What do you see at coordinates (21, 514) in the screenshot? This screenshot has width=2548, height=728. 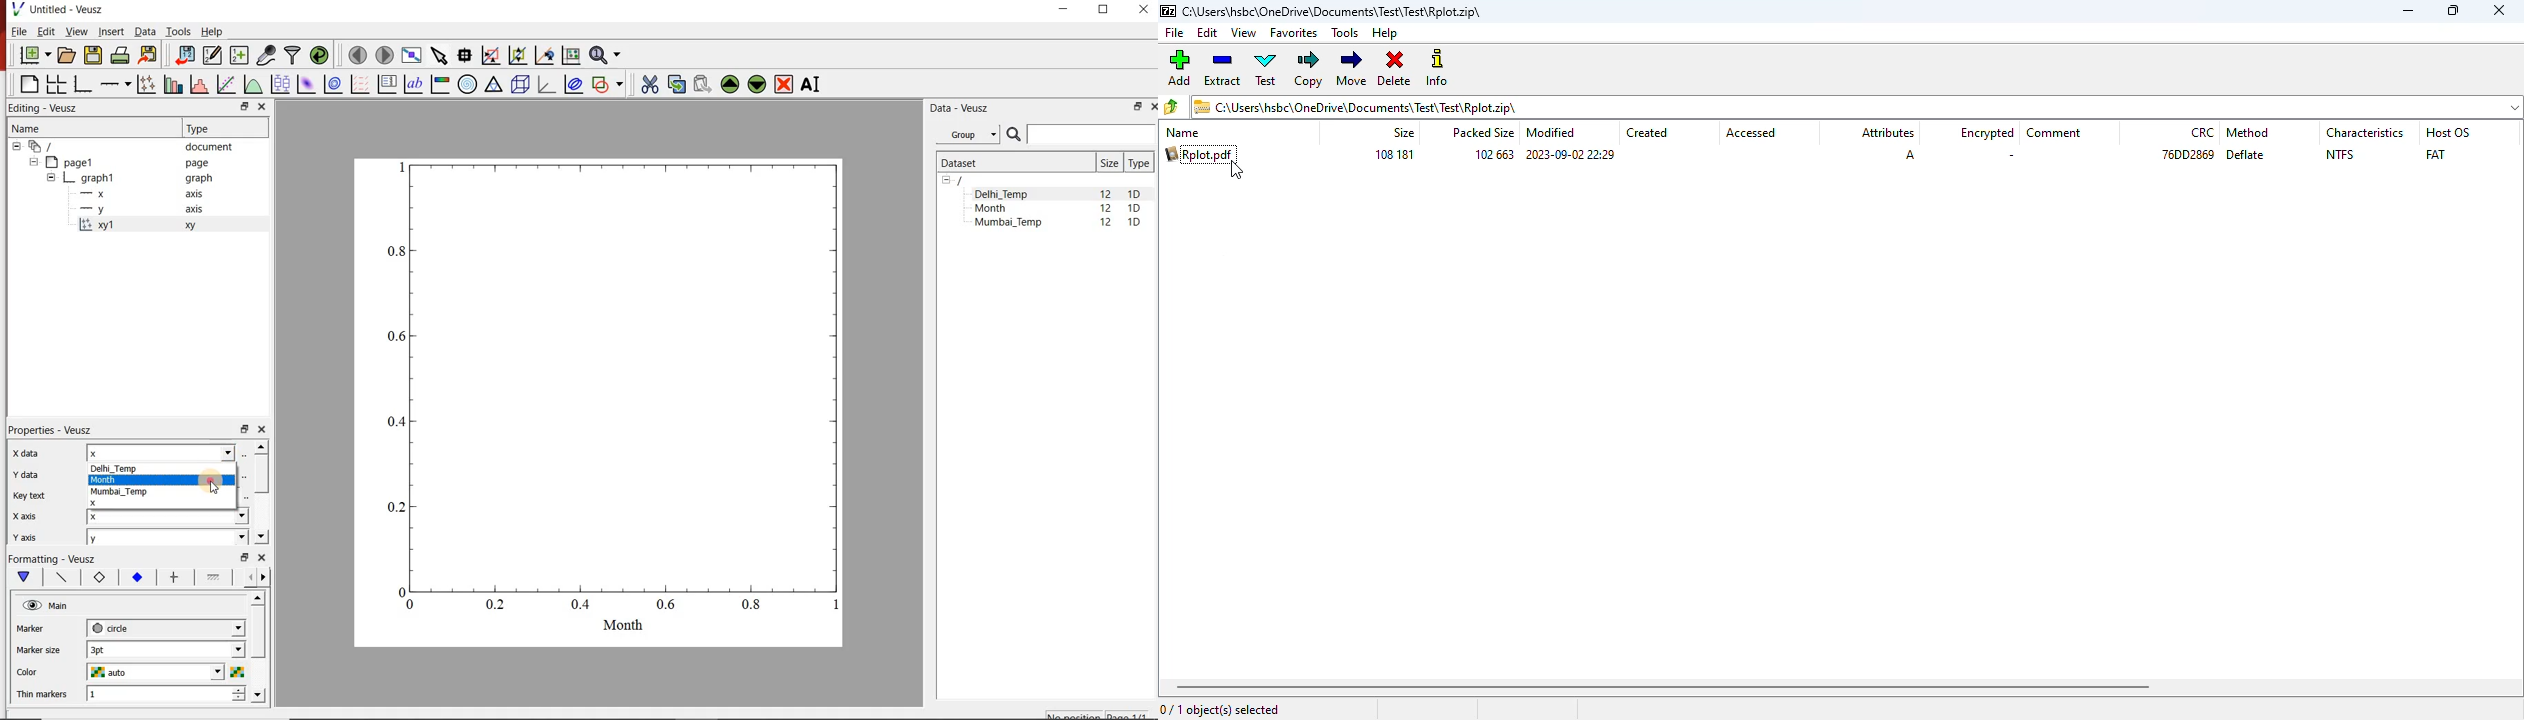 I see `x axix` at bounding box center [21, 514].